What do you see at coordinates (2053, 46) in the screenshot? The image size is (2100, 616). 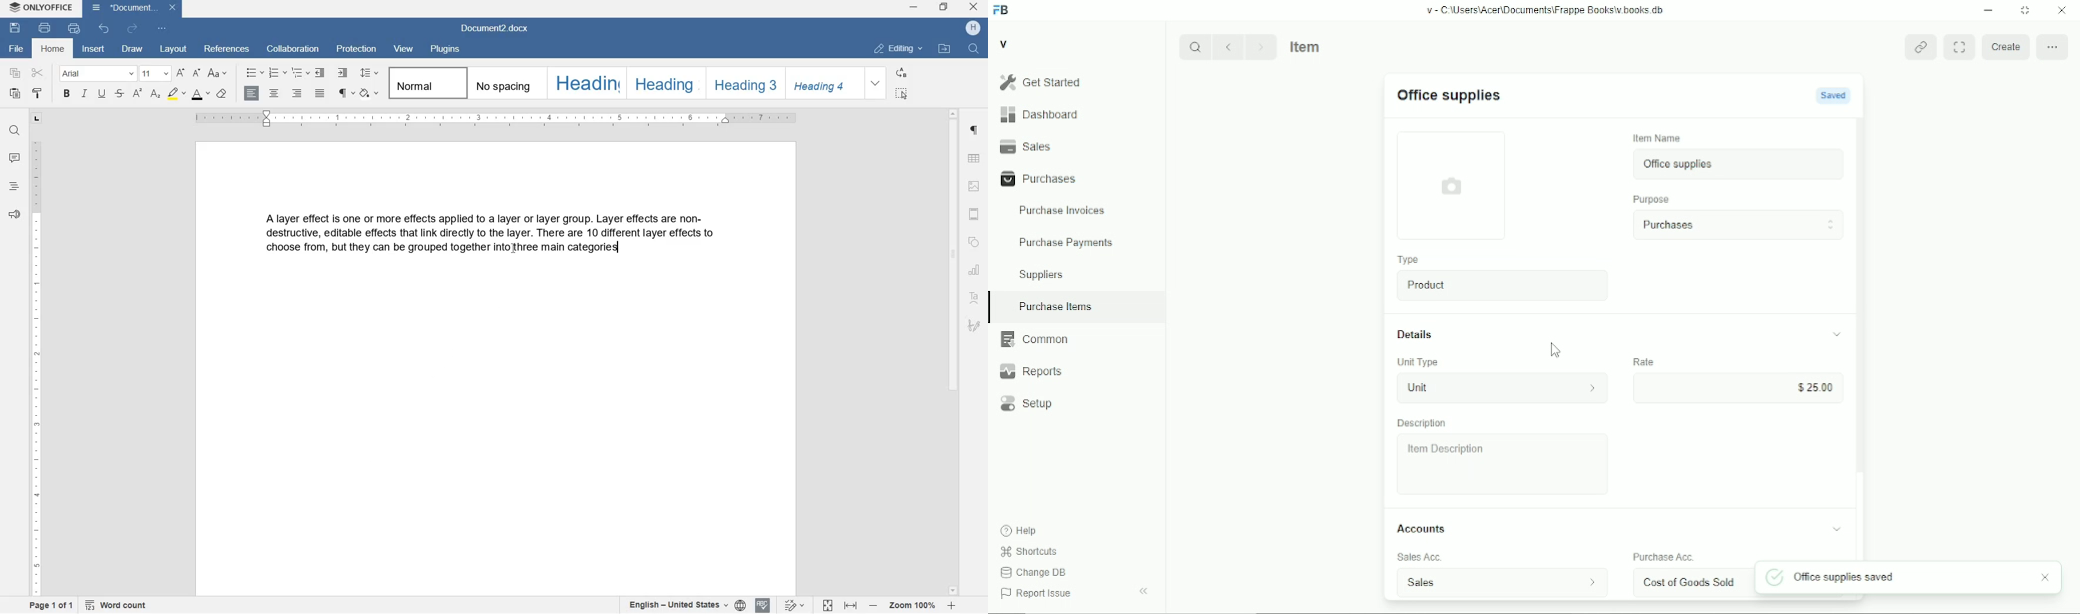 I see `options` at bounding box center [2053, 46].